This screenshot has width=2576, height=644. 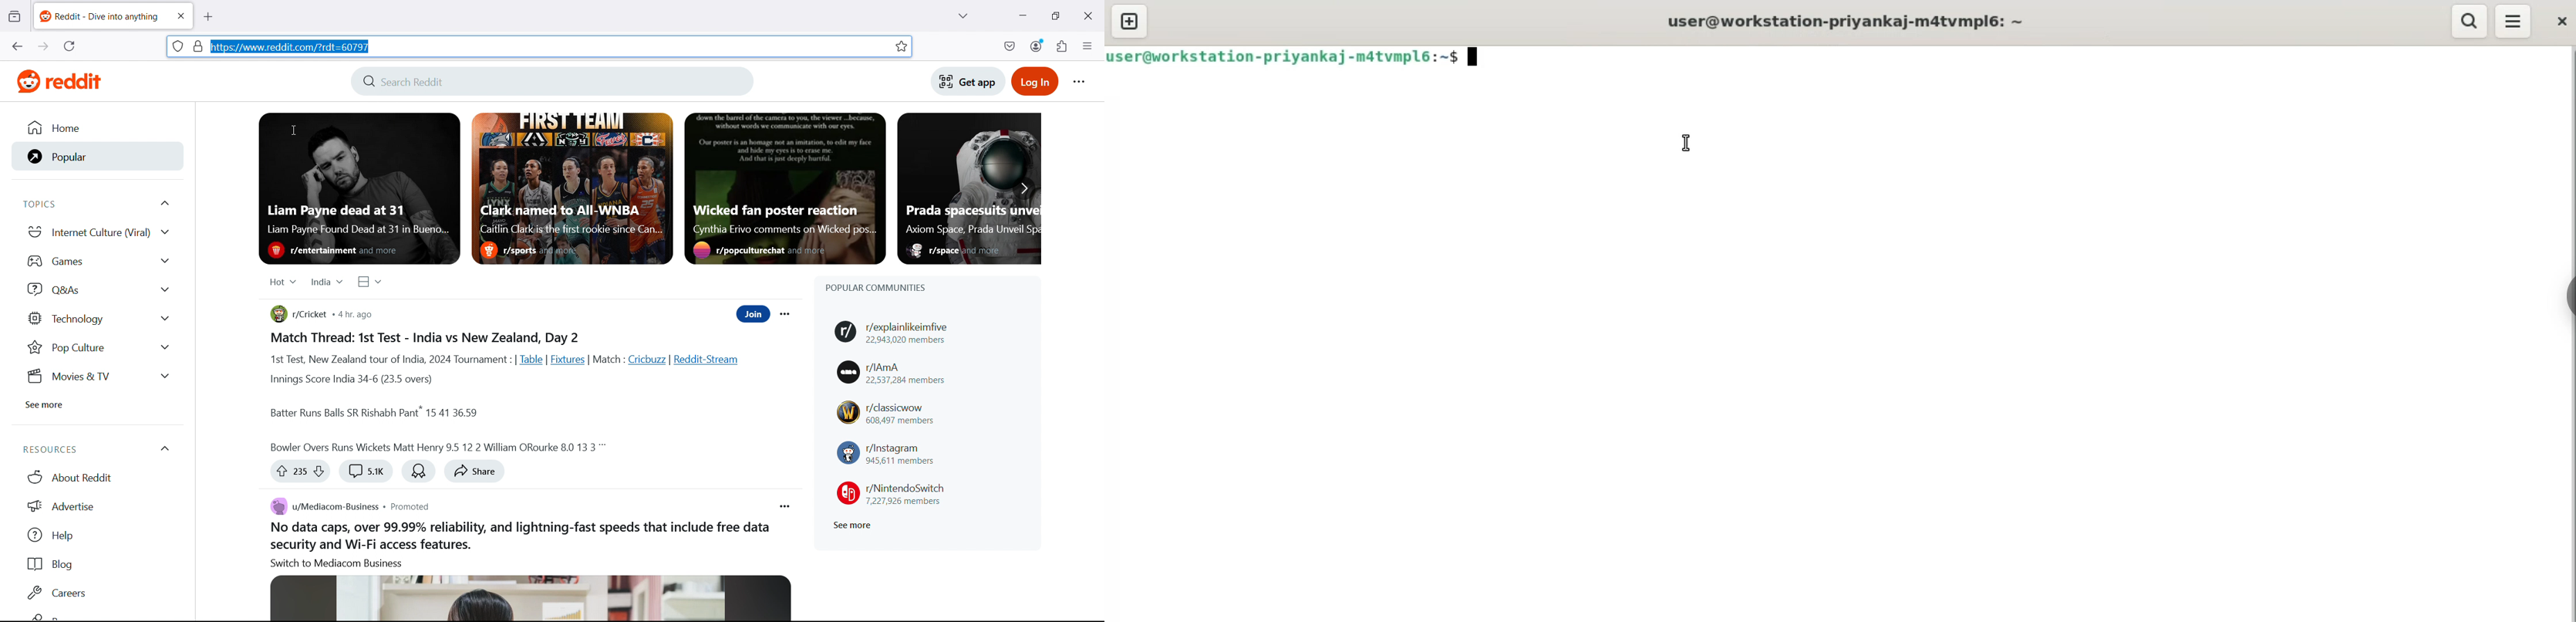 What do you see at coordinates (1063, 45) in the screenshot?
I see `extensions` at bounding box center [1063, 45].